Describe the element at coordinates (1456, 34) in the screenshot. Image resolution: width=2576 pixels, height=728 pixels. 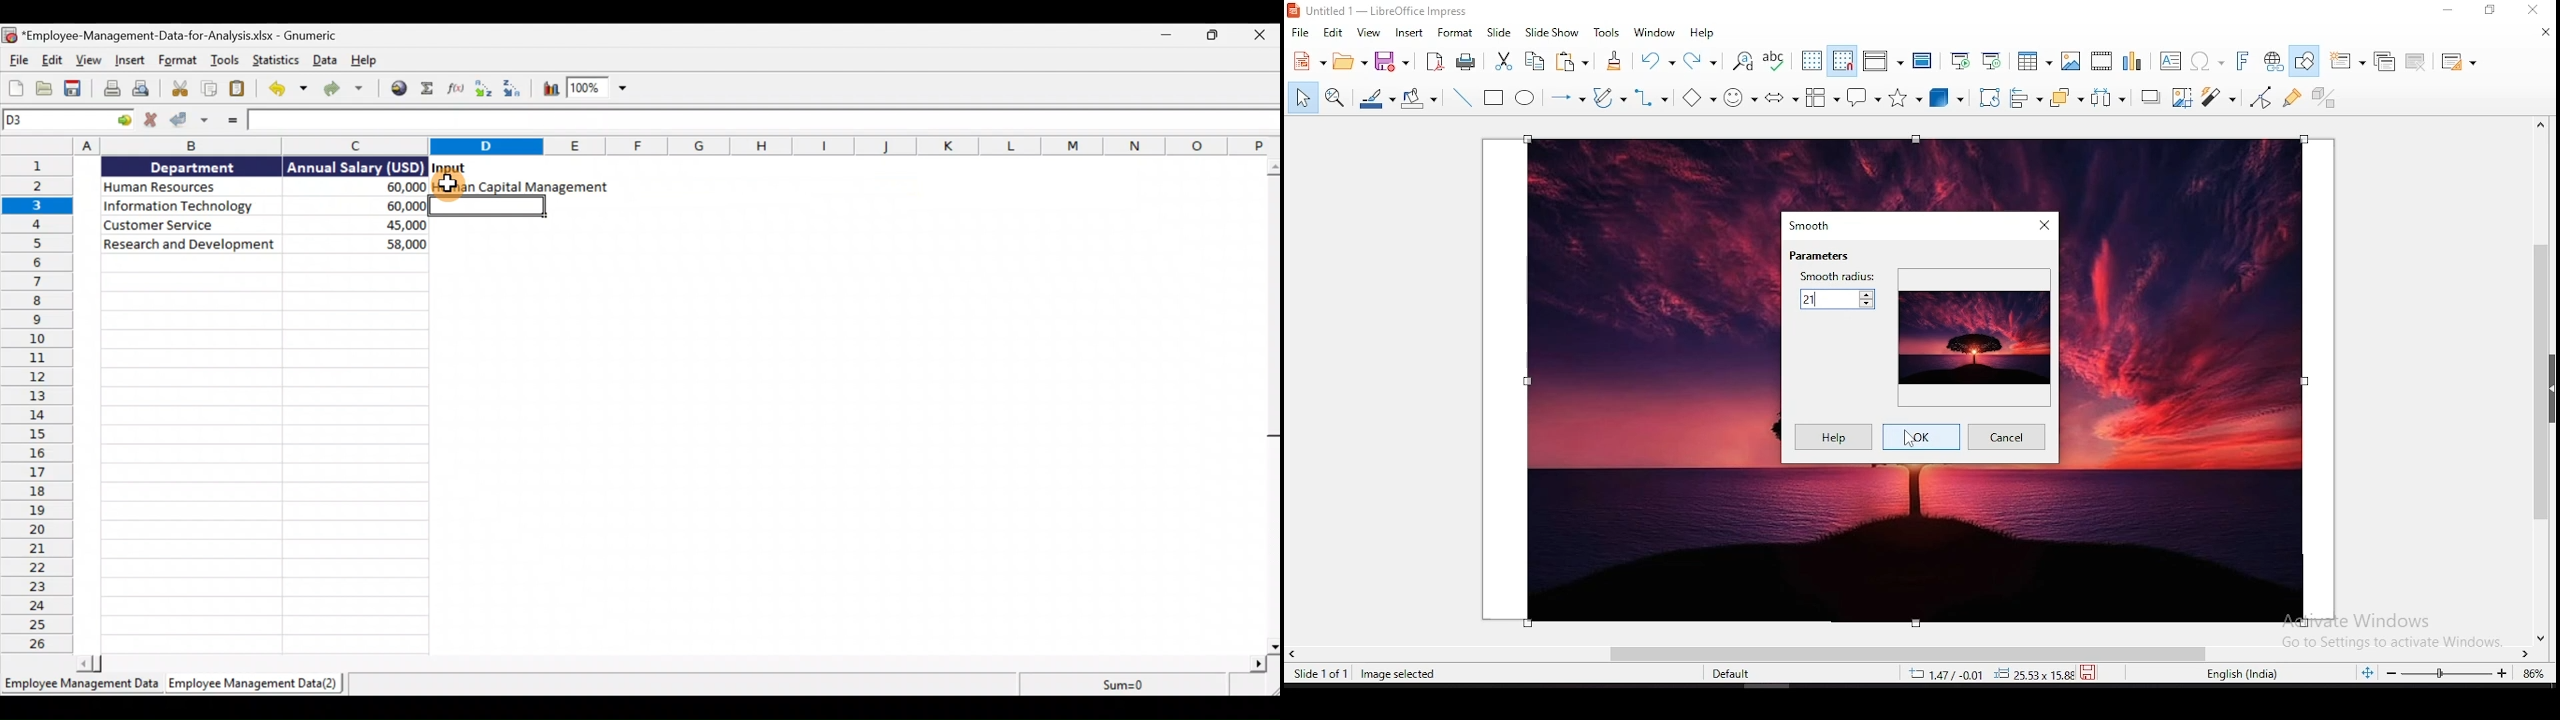
I see `format` at that location.